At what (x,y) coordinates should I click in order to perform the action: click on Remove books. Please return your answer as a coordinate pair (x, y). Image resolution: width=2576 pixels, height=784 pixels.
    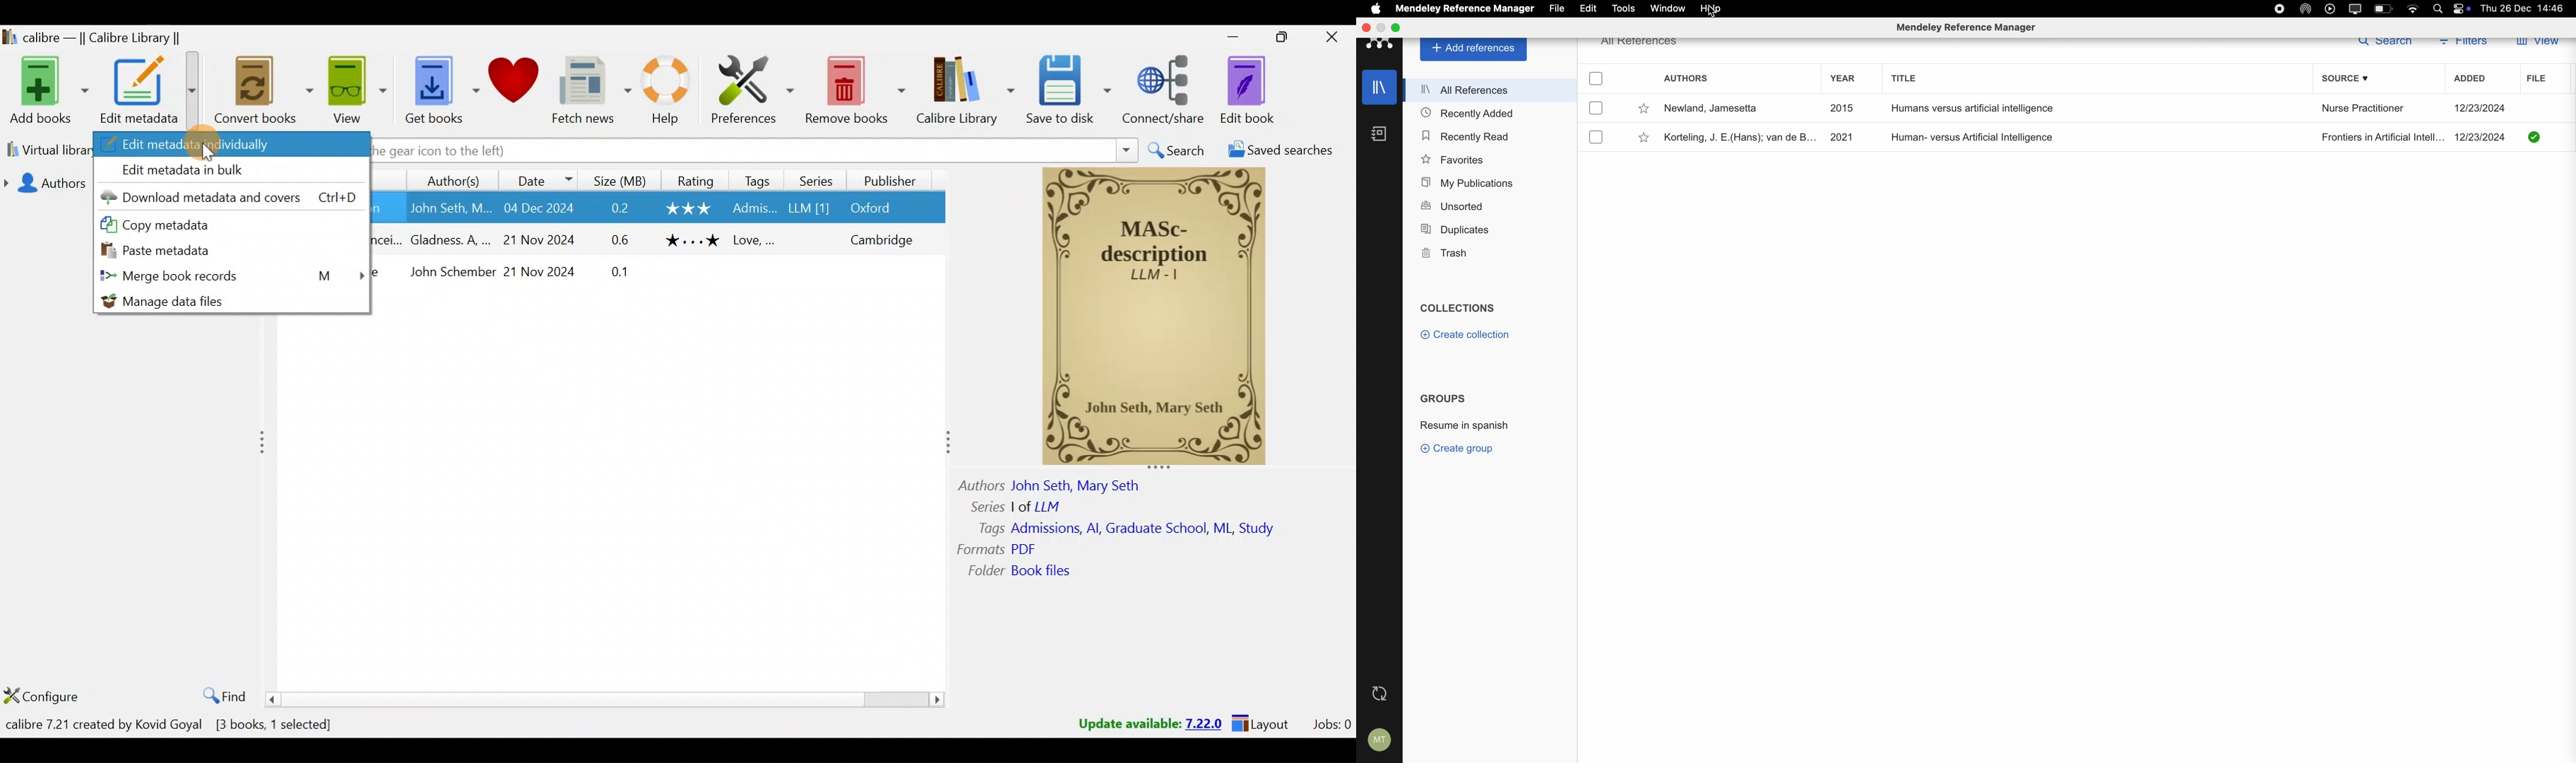
    Looking at the image, I should click on (857, 90).